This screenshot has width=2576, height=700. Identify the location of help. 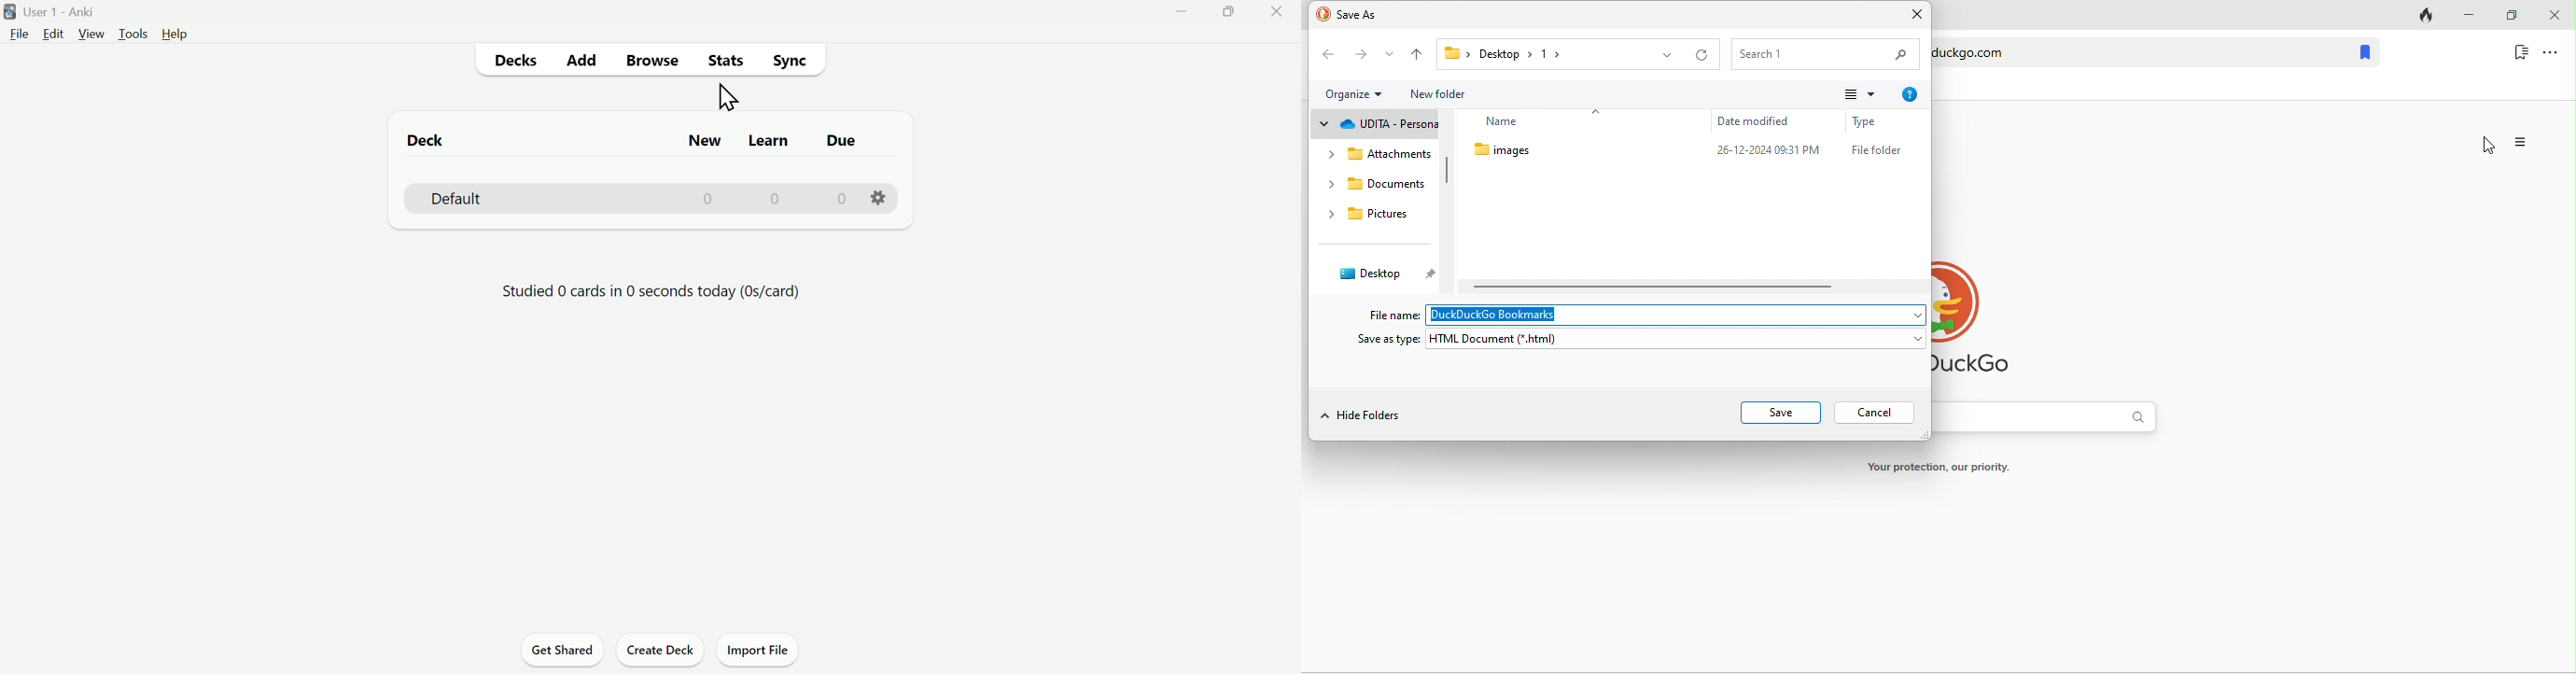
(1910, 94).